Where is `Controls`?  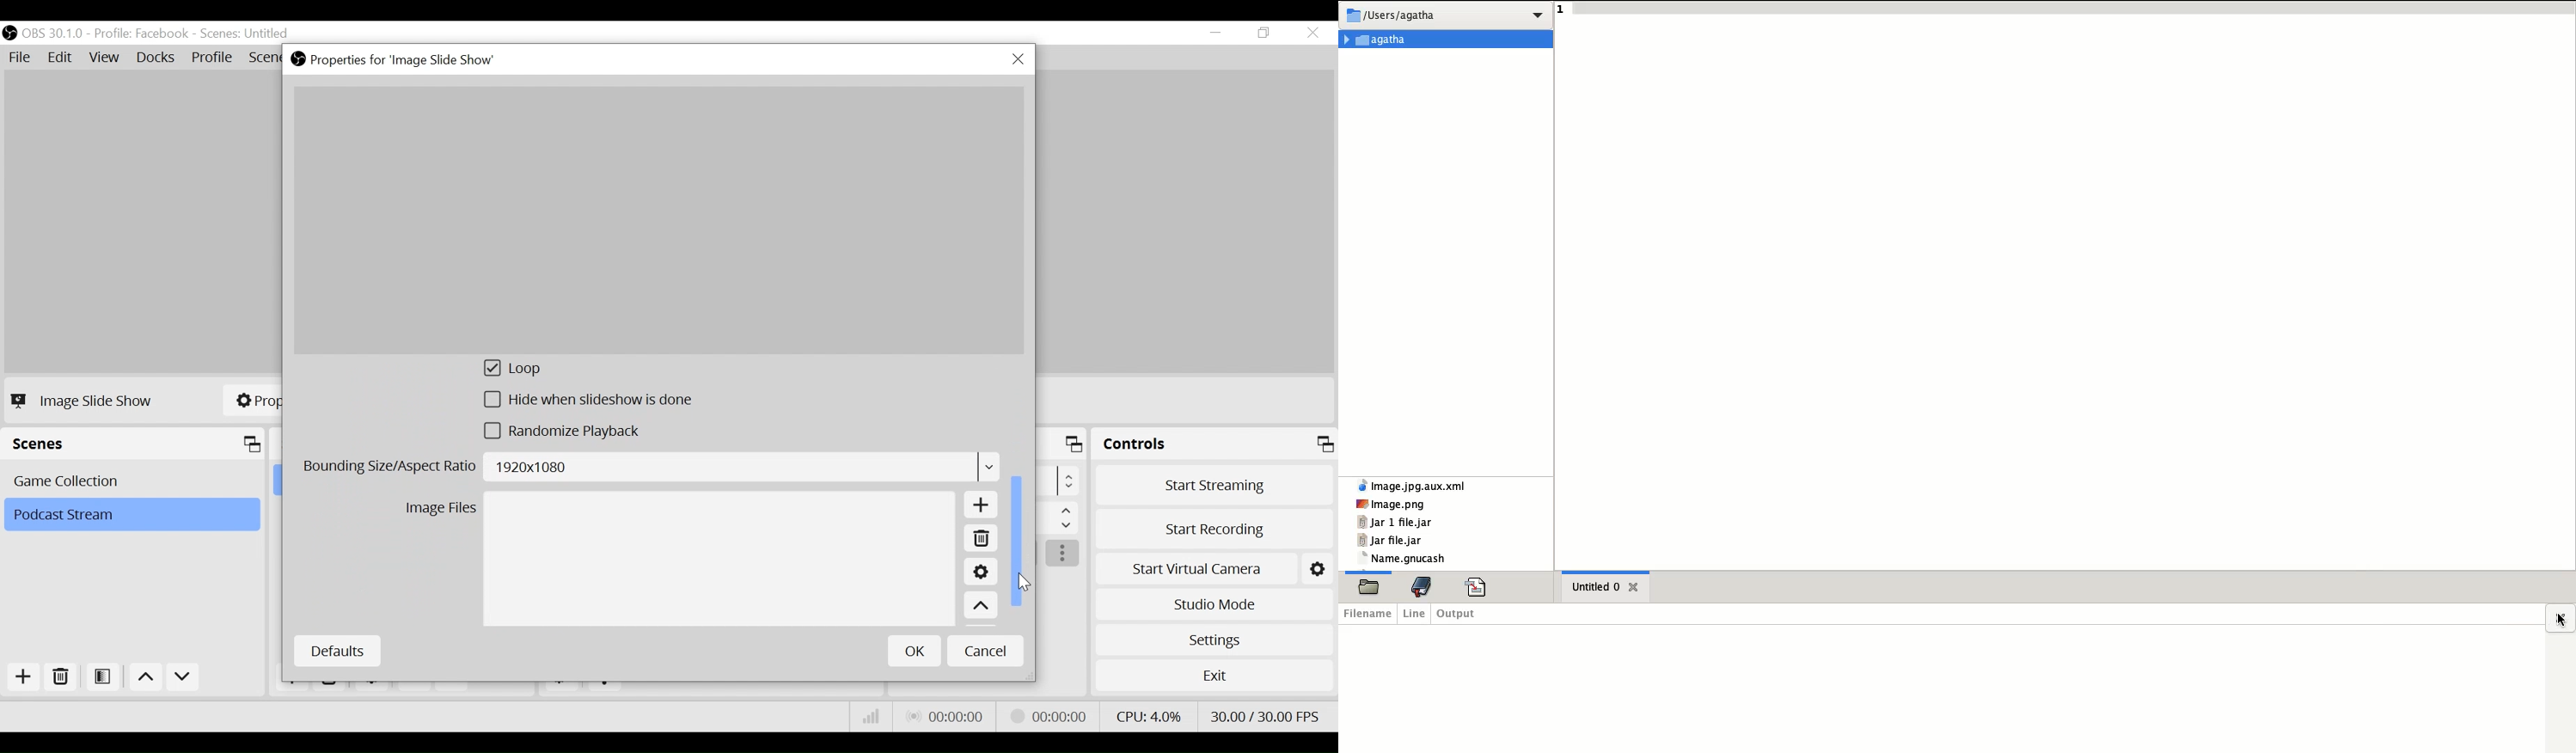
Controls is located at coordinates (1214, 446).